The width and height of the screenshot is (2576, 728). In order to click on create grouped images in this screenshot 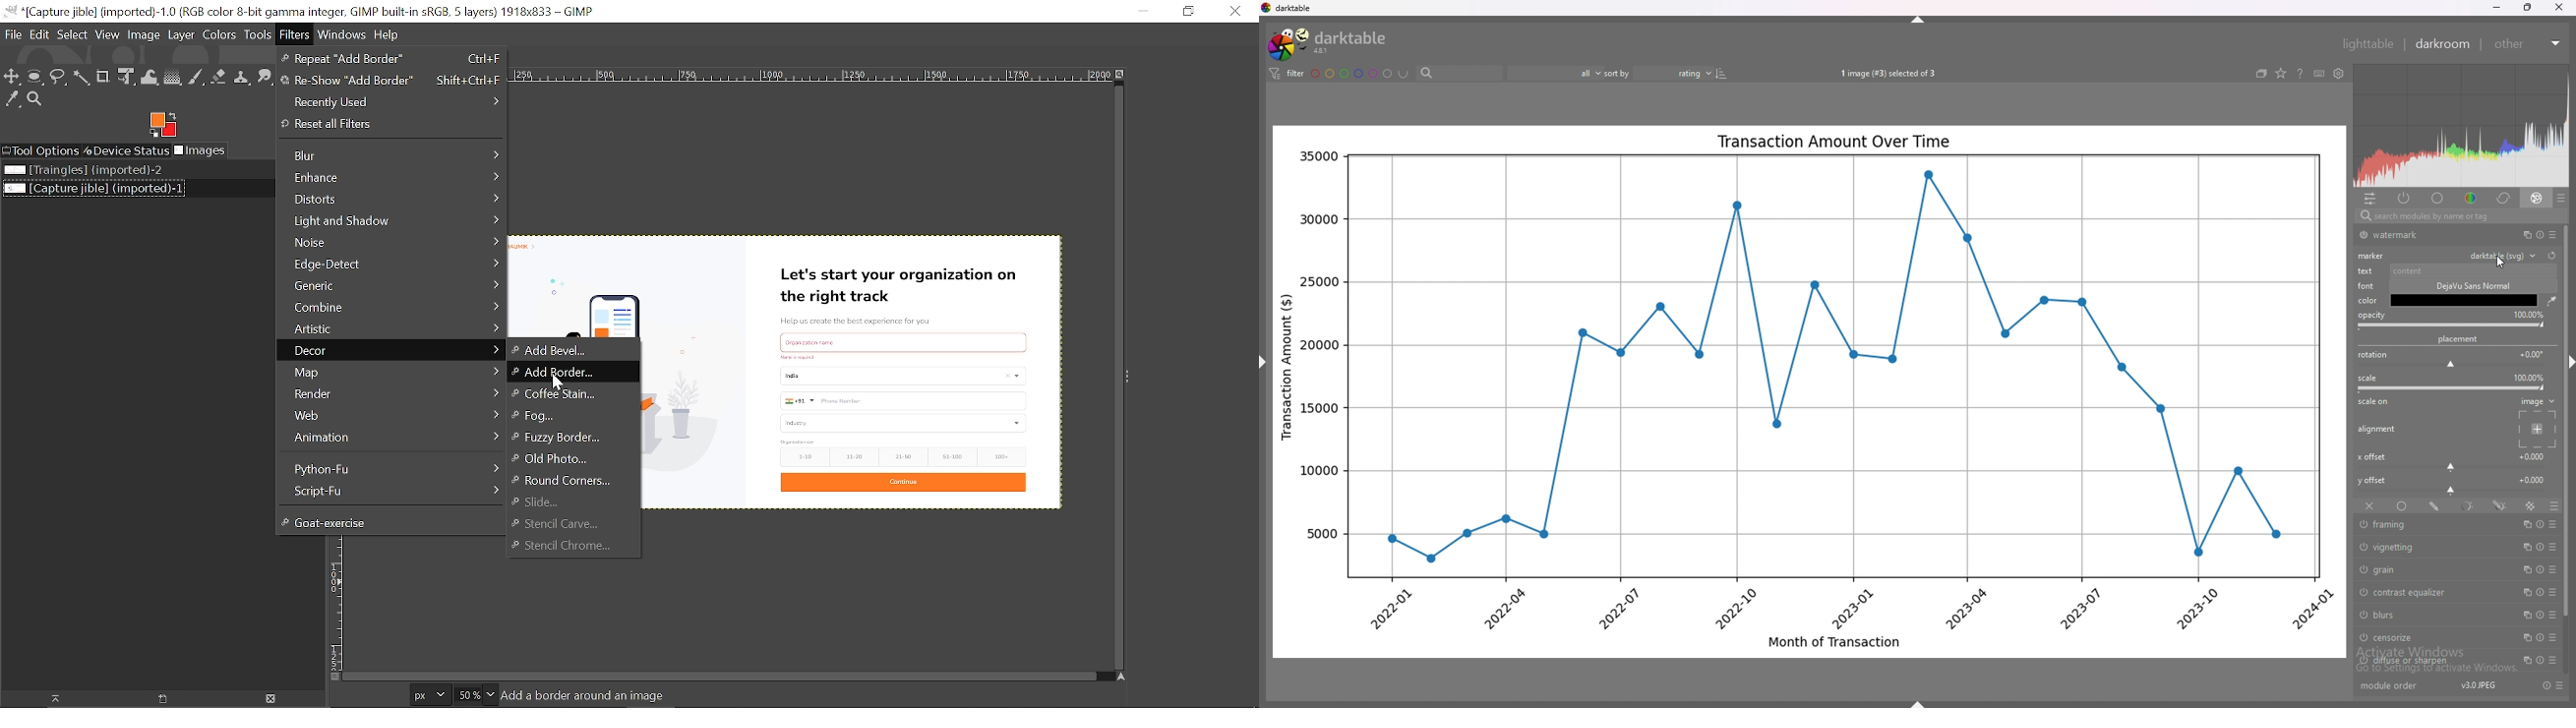, I will do `click(2262, 73)`.